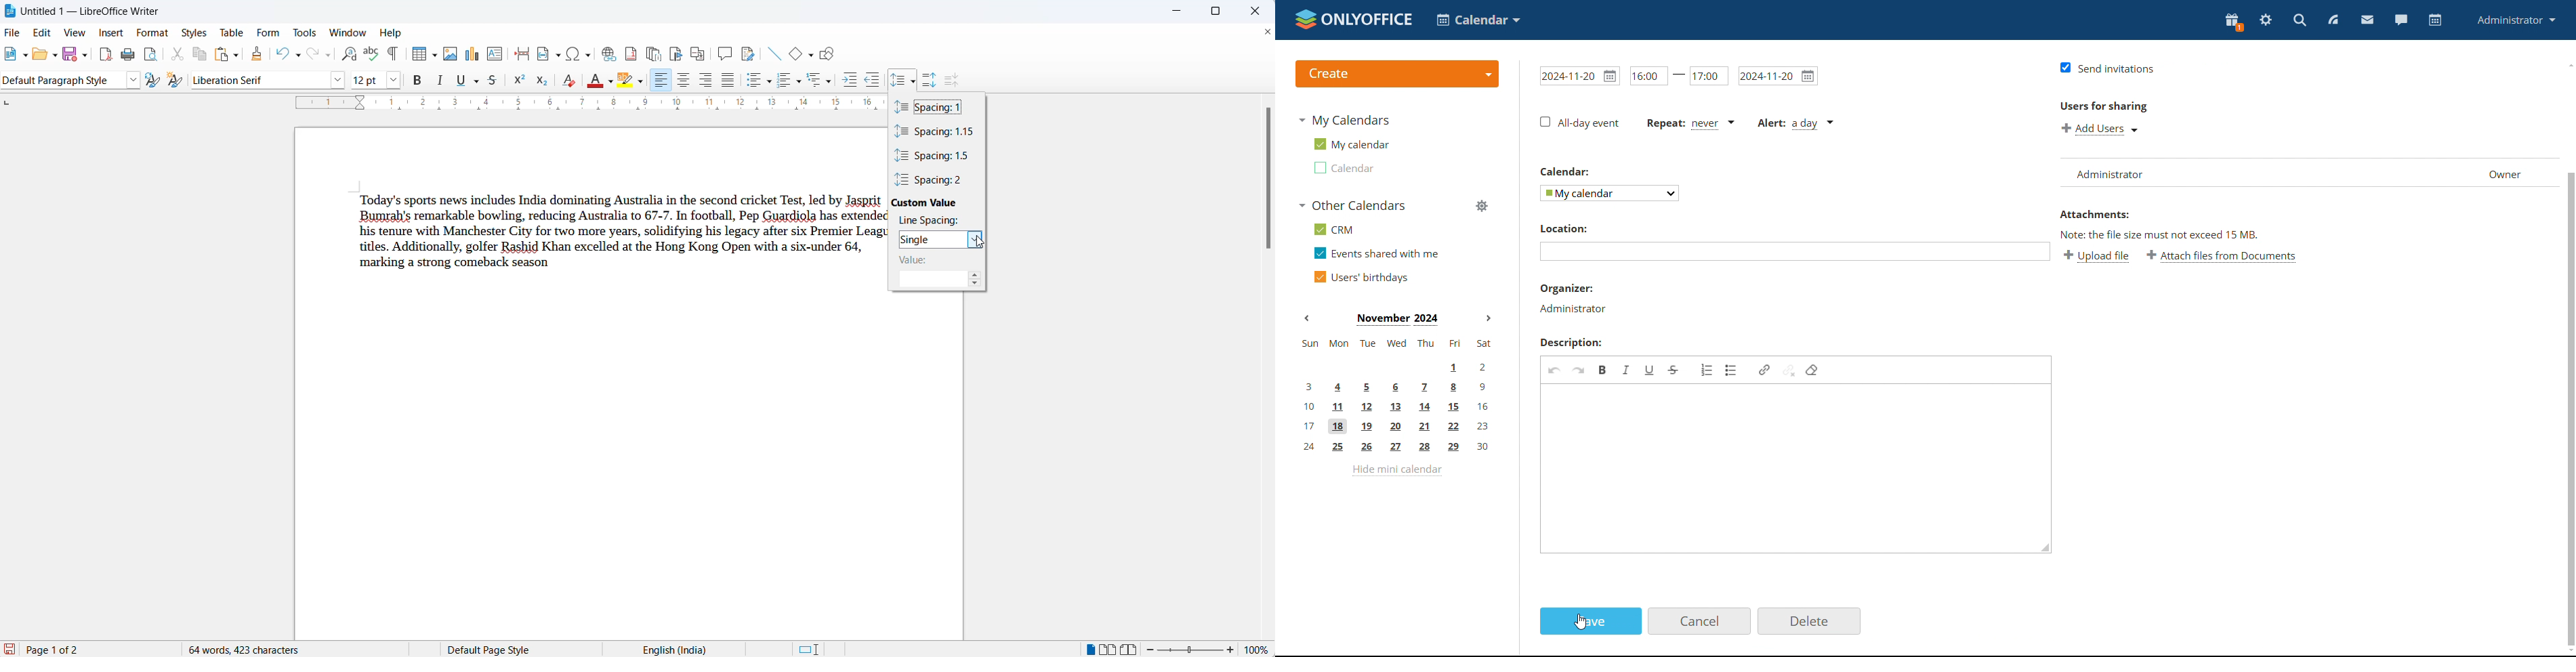  What do you see at coordinates (44, 32) in the screenshot?
I see `edit` at bounding box center [44, 32].